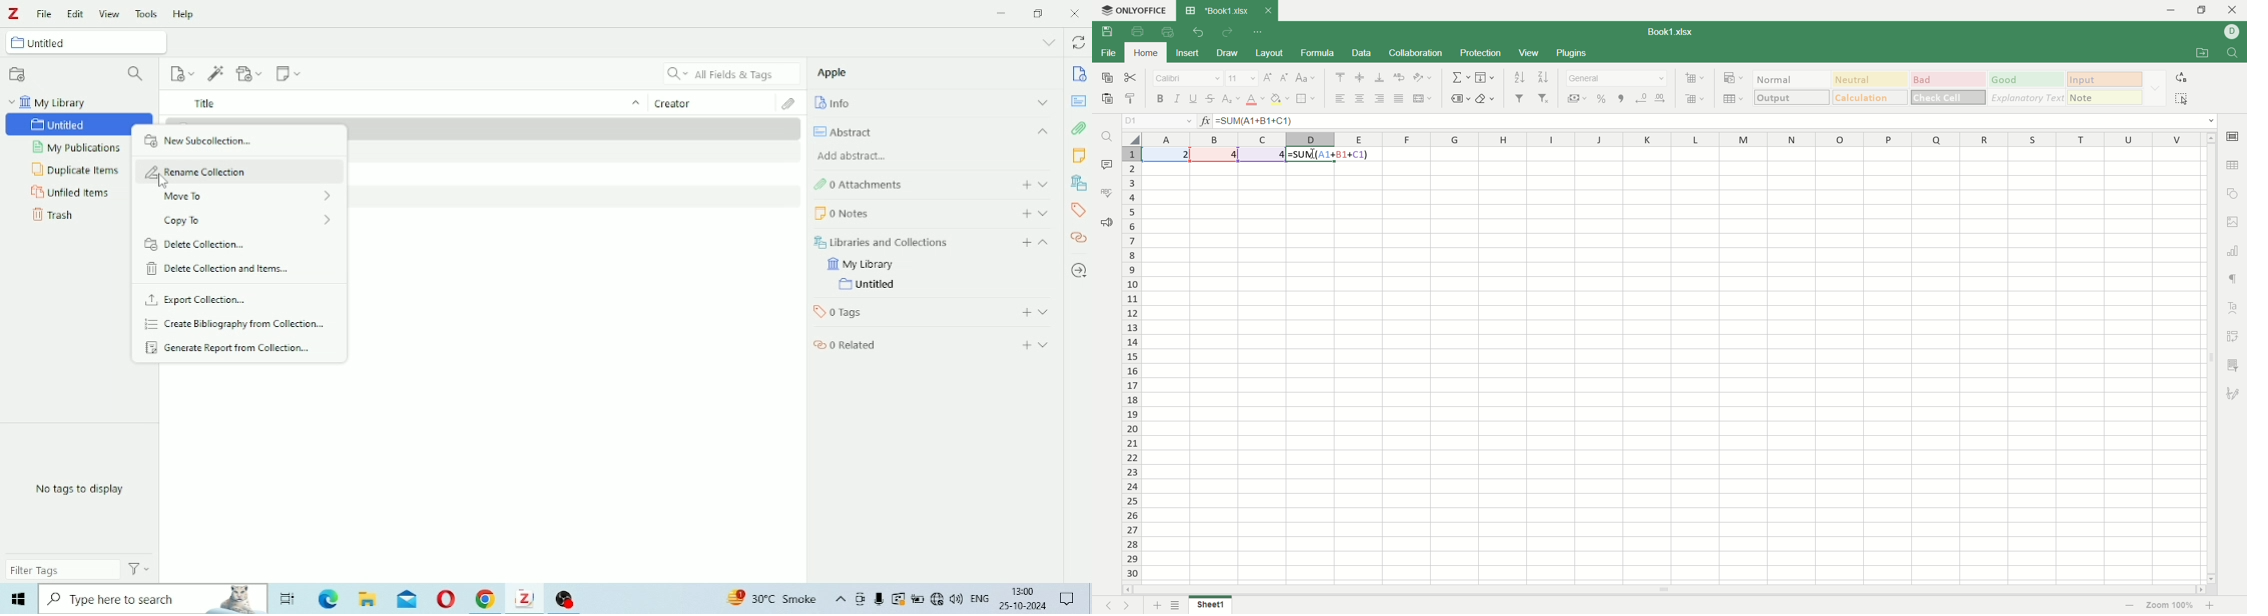 The image size is (2268, 616). What do you see at coordinates (85, 42) in the screenshot?
I see `Untitled` at bounding box center [85, 42].